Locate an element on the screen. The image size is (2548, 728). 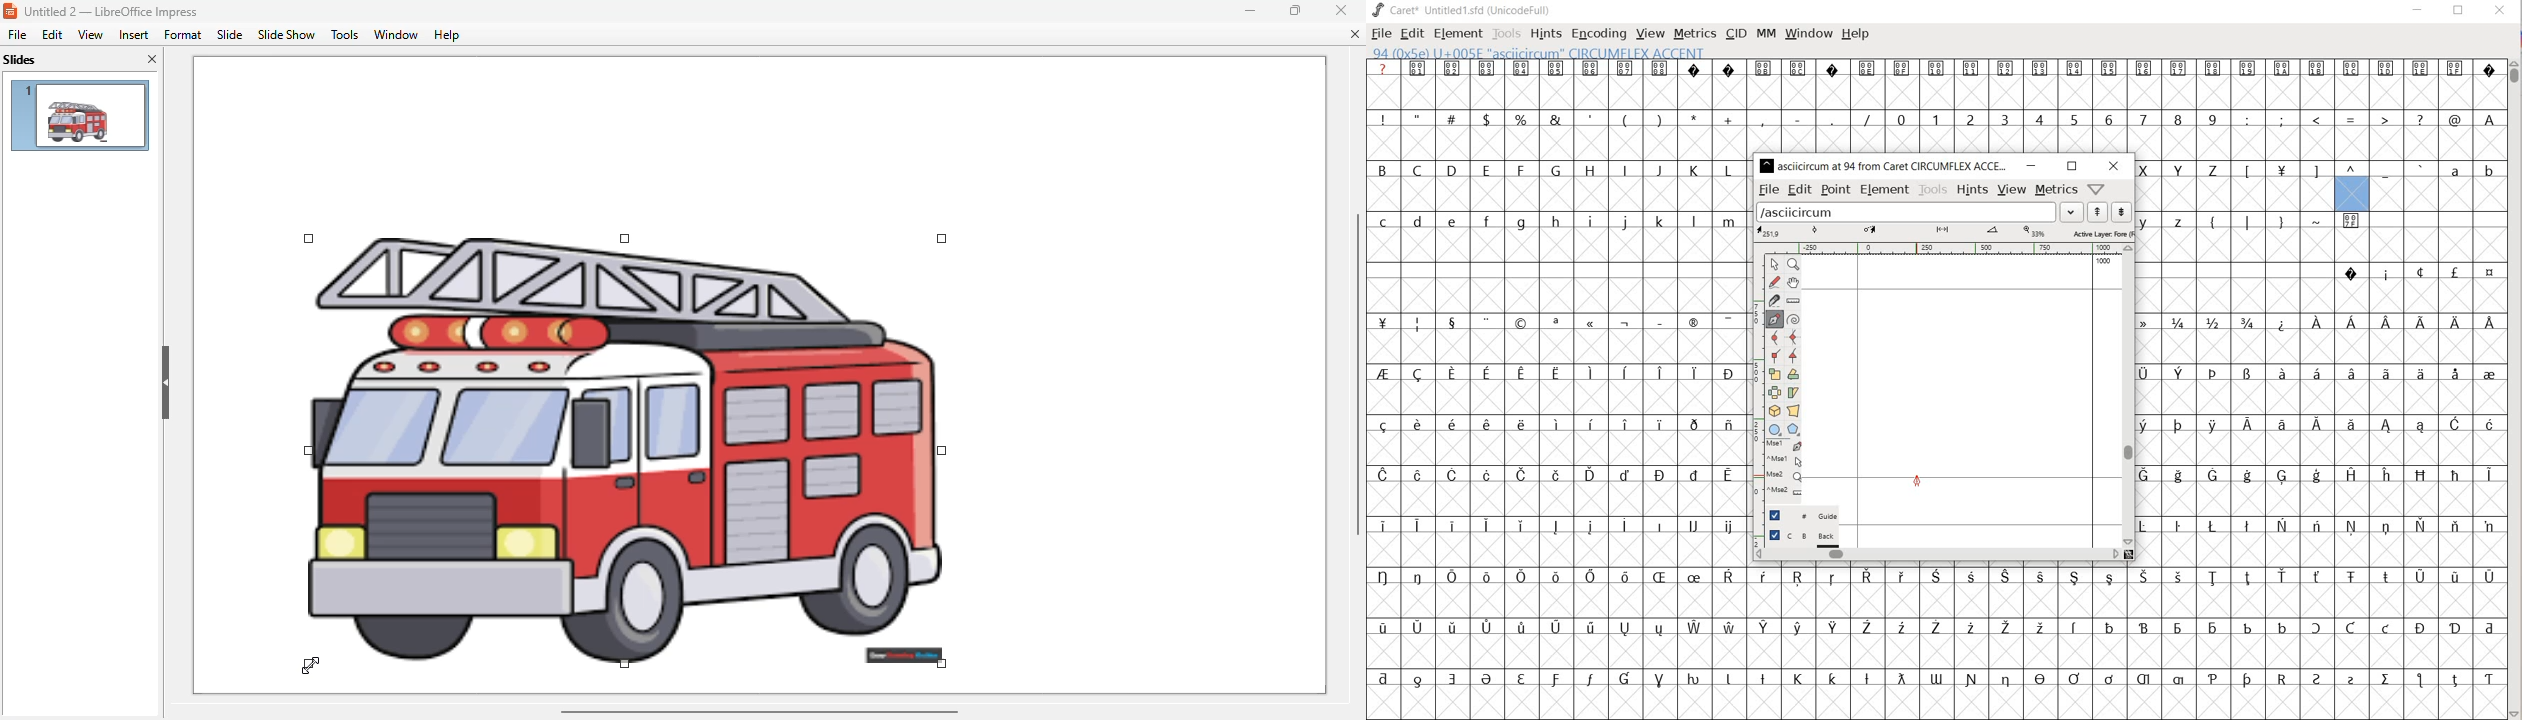
close pane is located at coordinates (153, 58).